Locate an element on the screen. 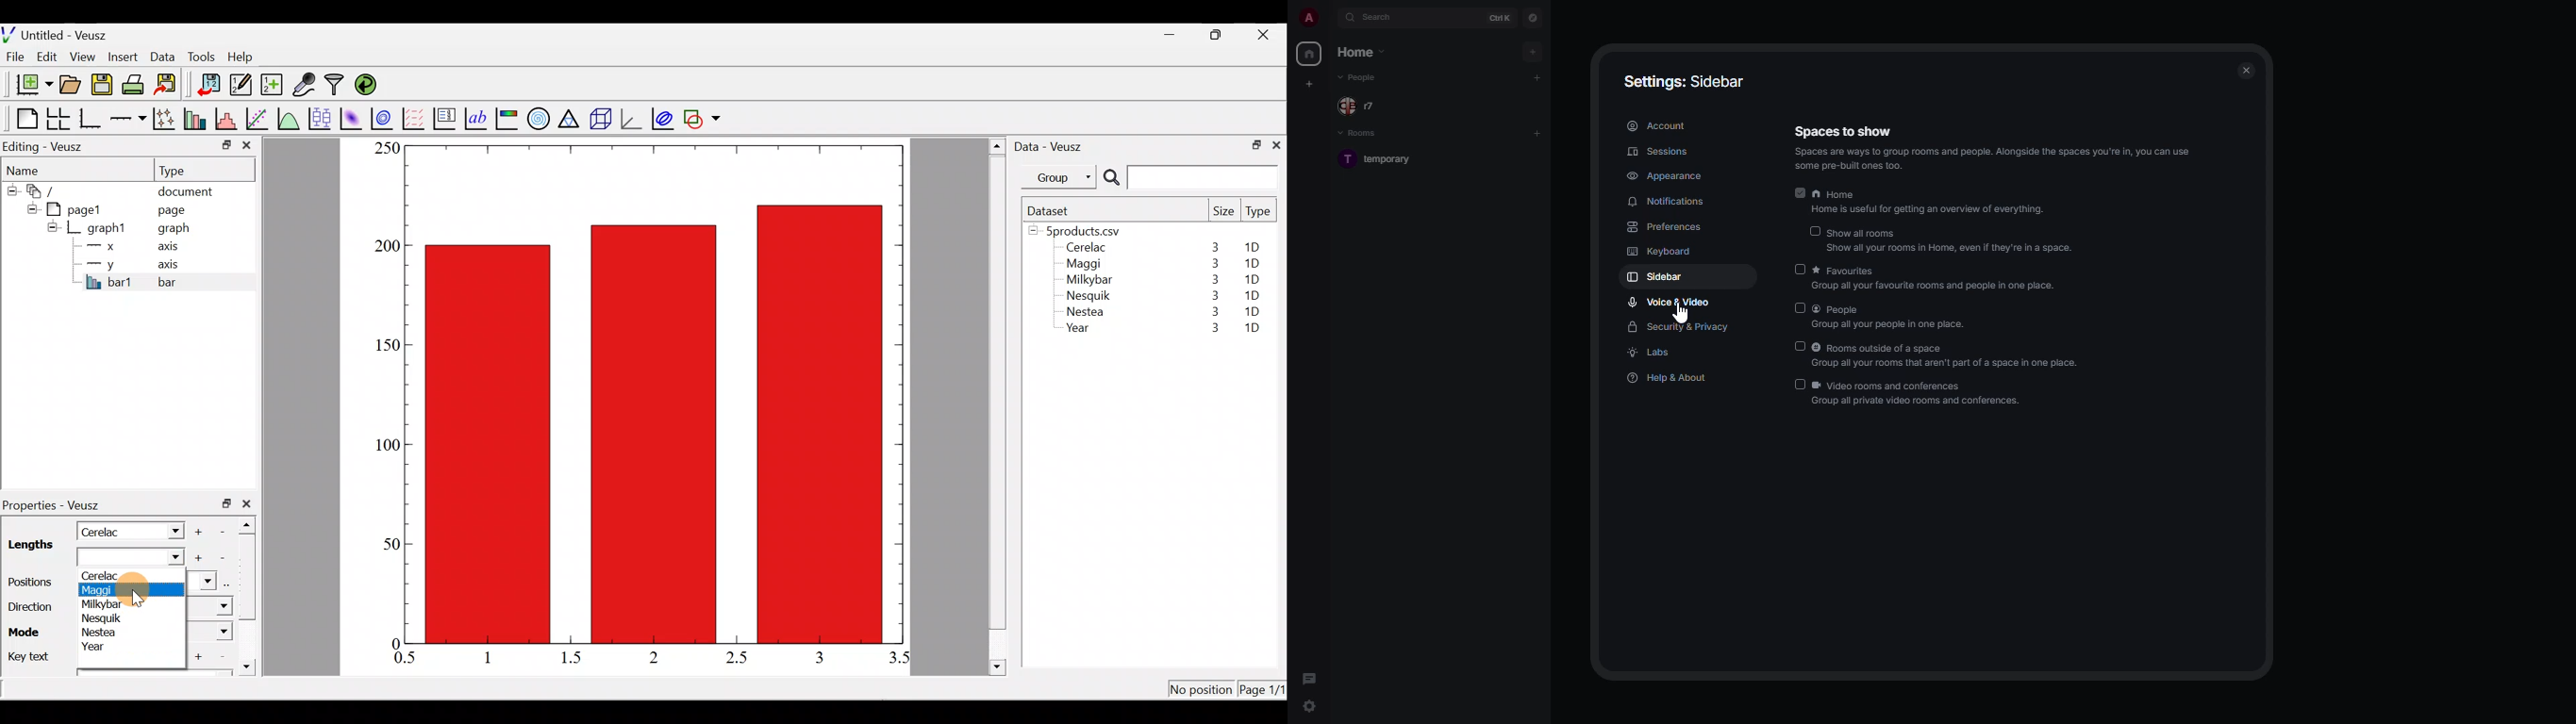 The height and width of the screenshot is (728, 2576). 2 is located at coordinates (651, 656).